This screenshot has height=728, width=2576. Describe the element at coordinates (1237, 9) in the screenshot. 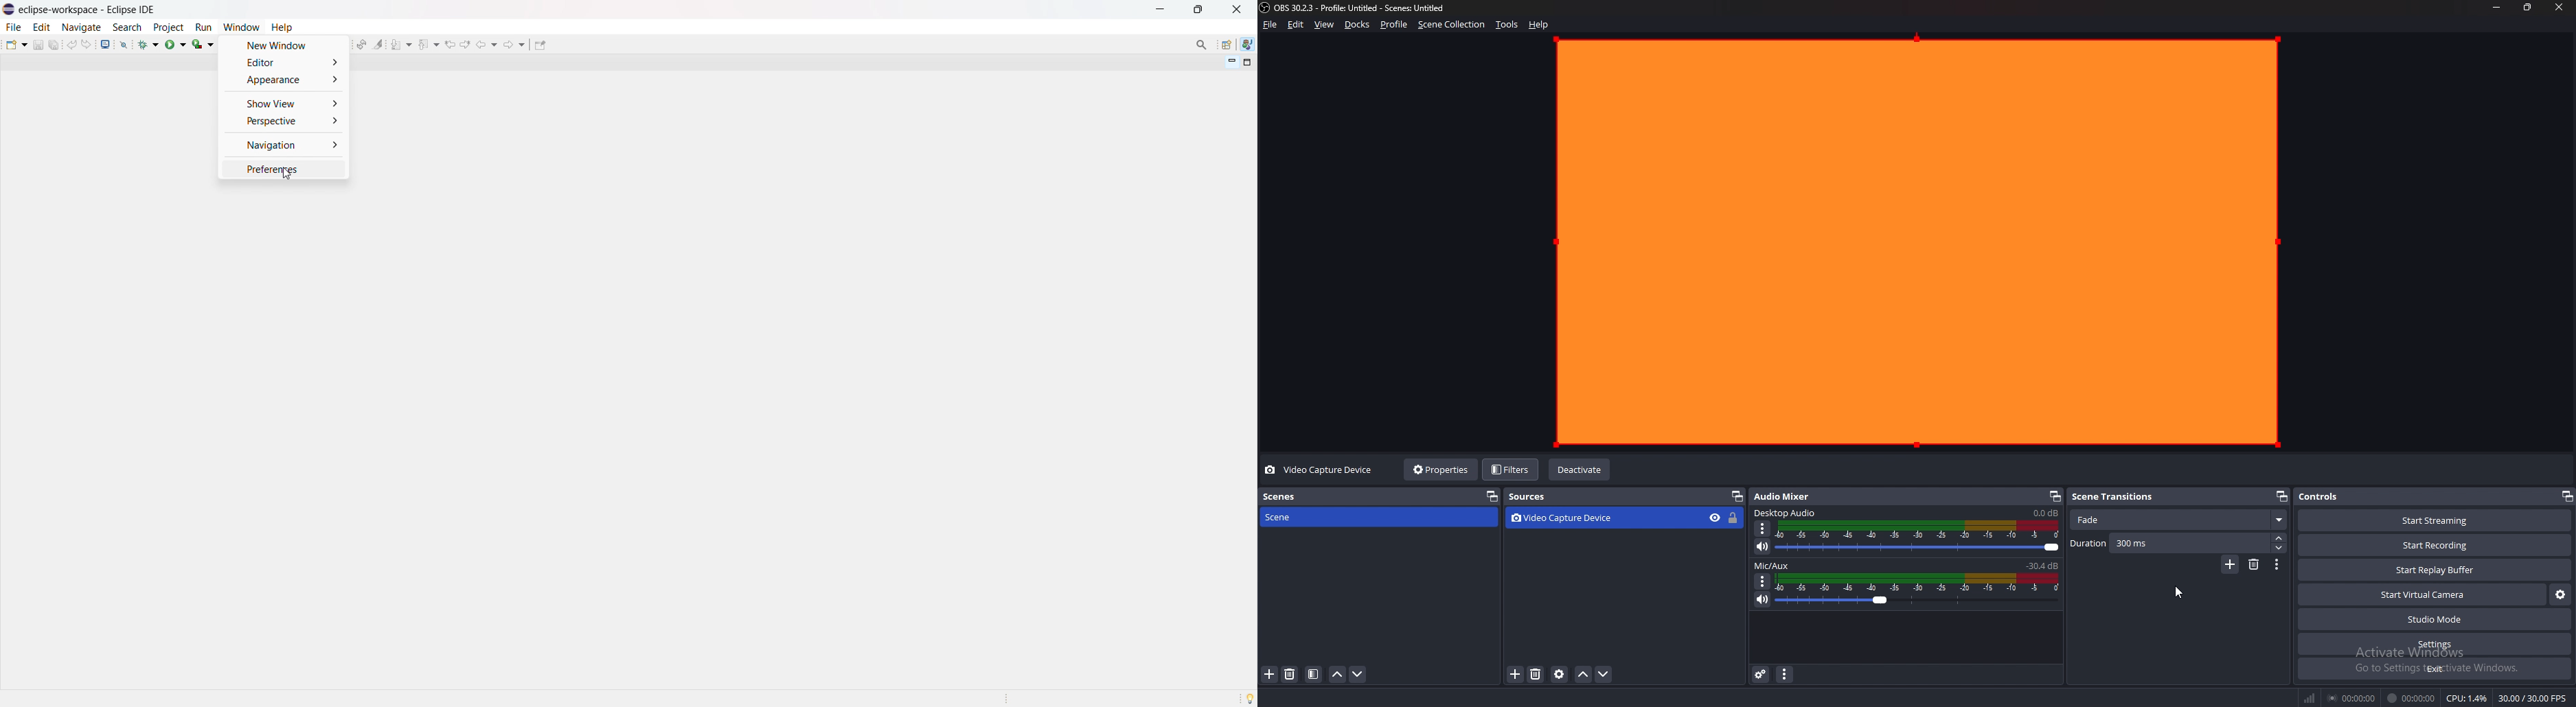

I see `close` at that location.